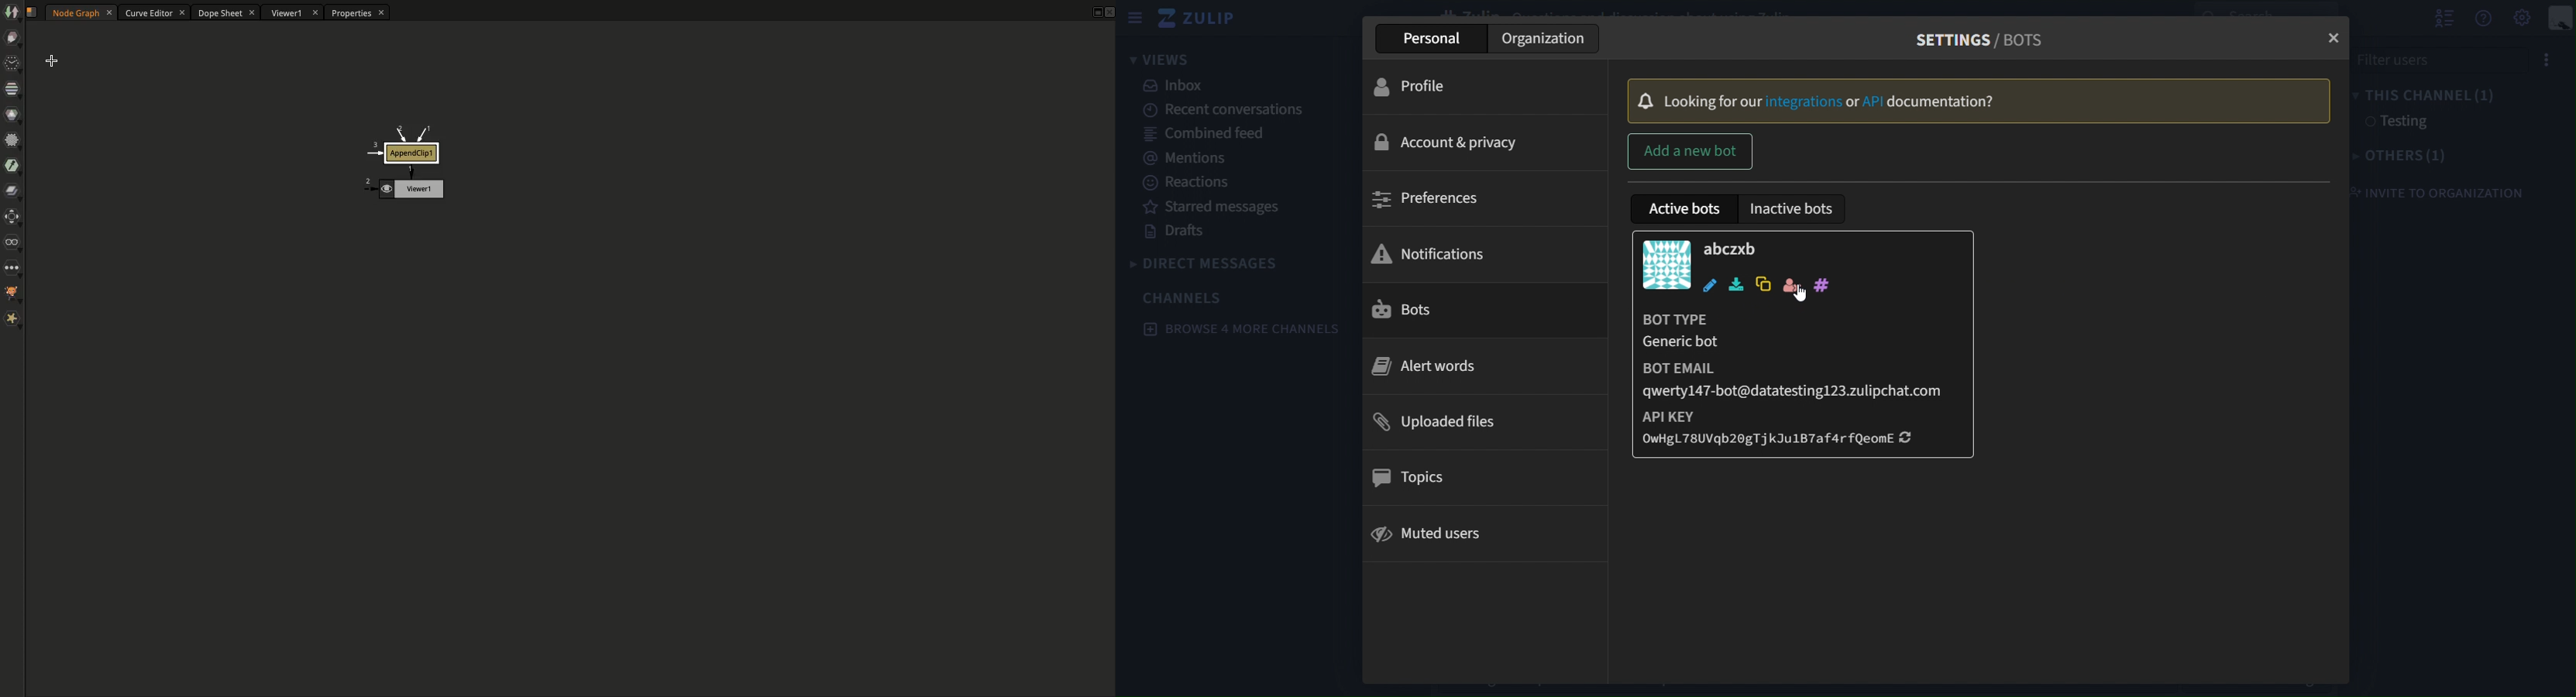 The height and width of the screenshot is (700, 2576). I want to click on profile, so click(1424, 86).